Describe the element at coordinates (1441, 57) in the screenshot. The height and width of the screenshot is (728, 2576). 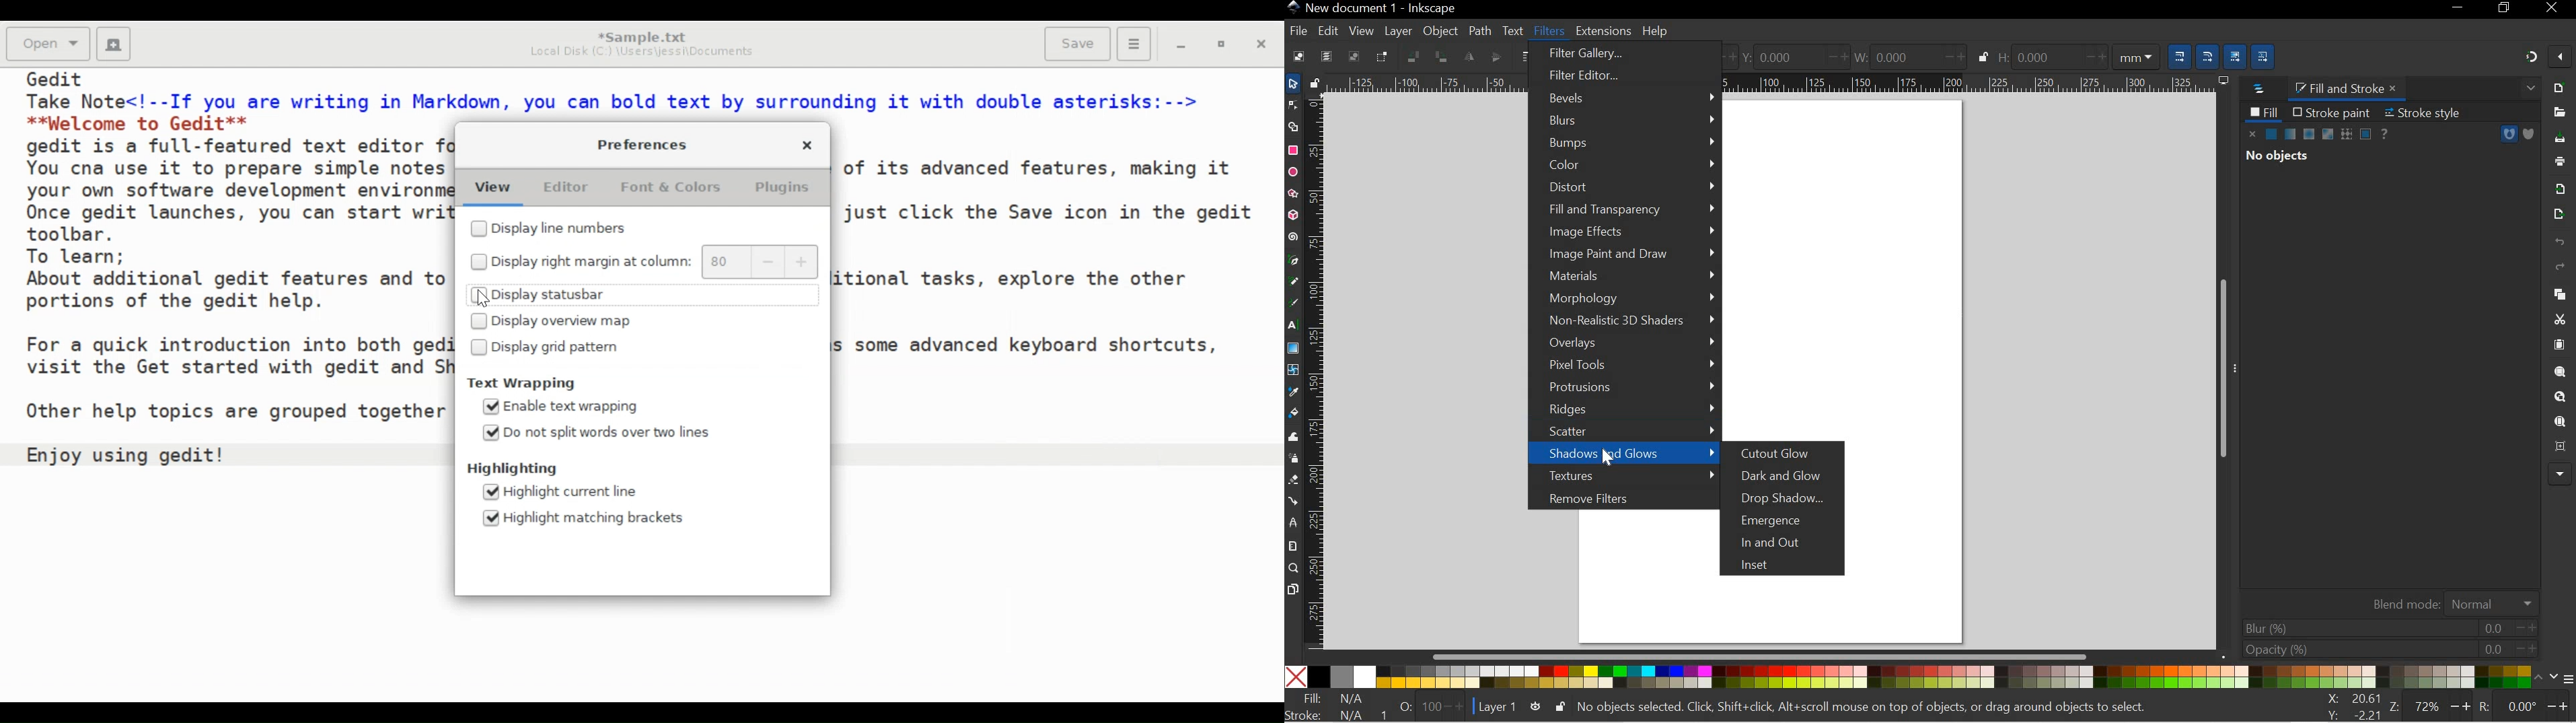
I see `OBJECT ROTATE 90` at that location.